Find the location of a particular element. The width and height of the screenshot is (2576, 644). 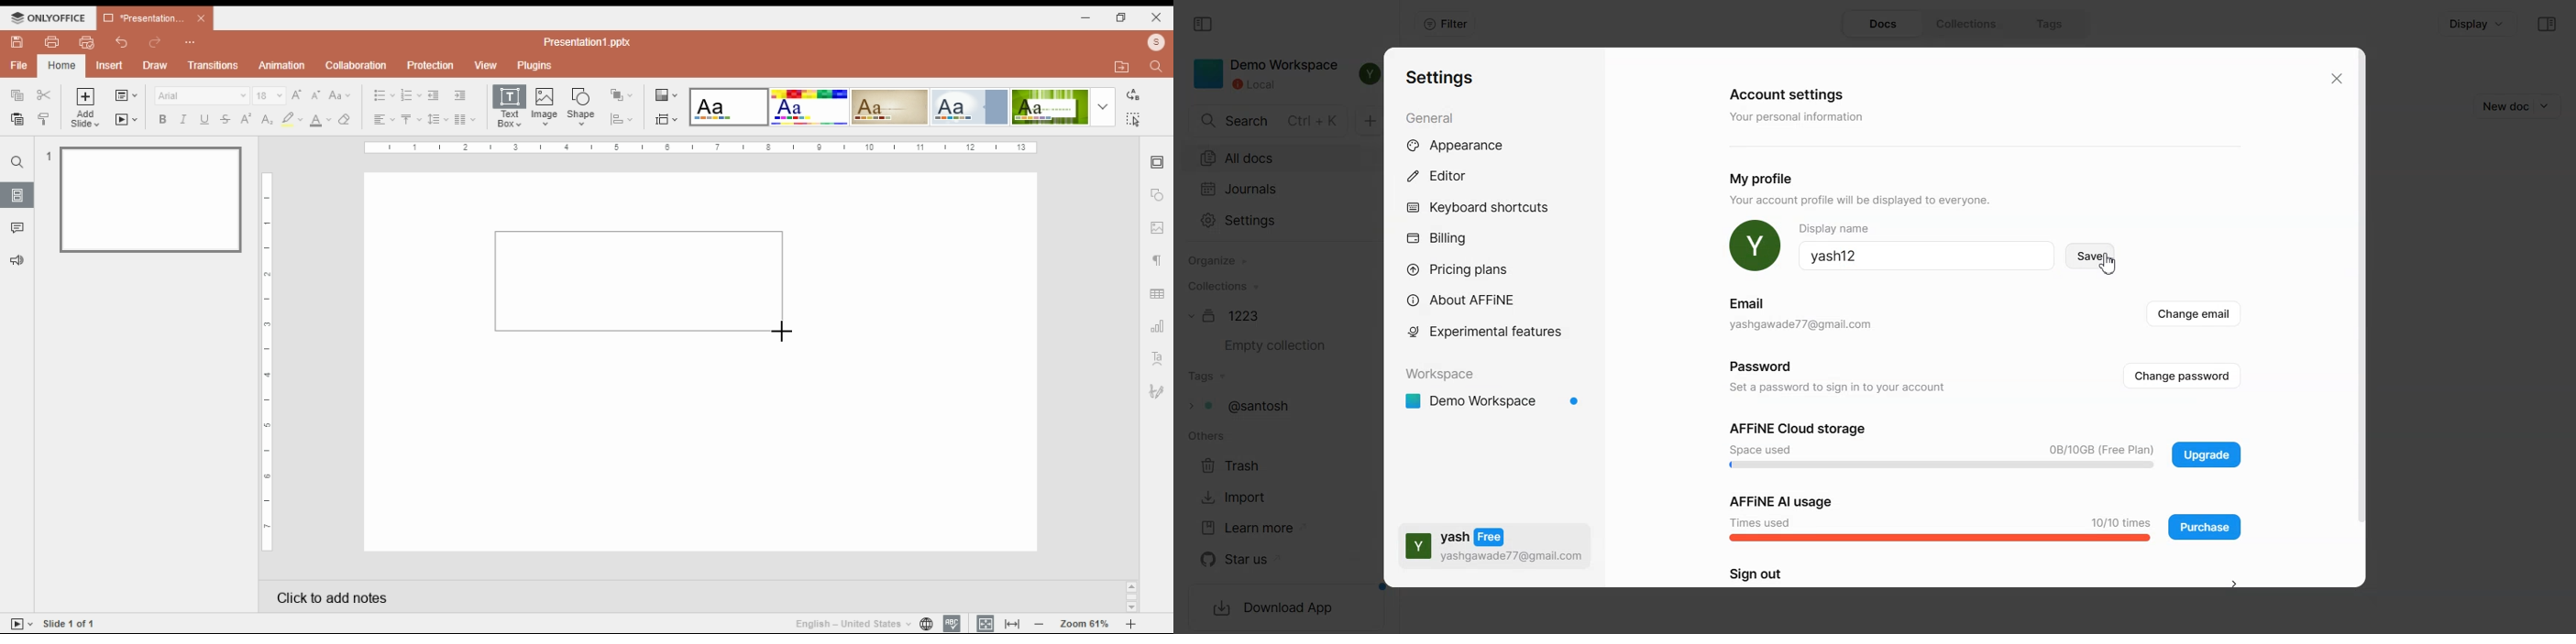

tart slideshow is located at coordinates (22, 623).